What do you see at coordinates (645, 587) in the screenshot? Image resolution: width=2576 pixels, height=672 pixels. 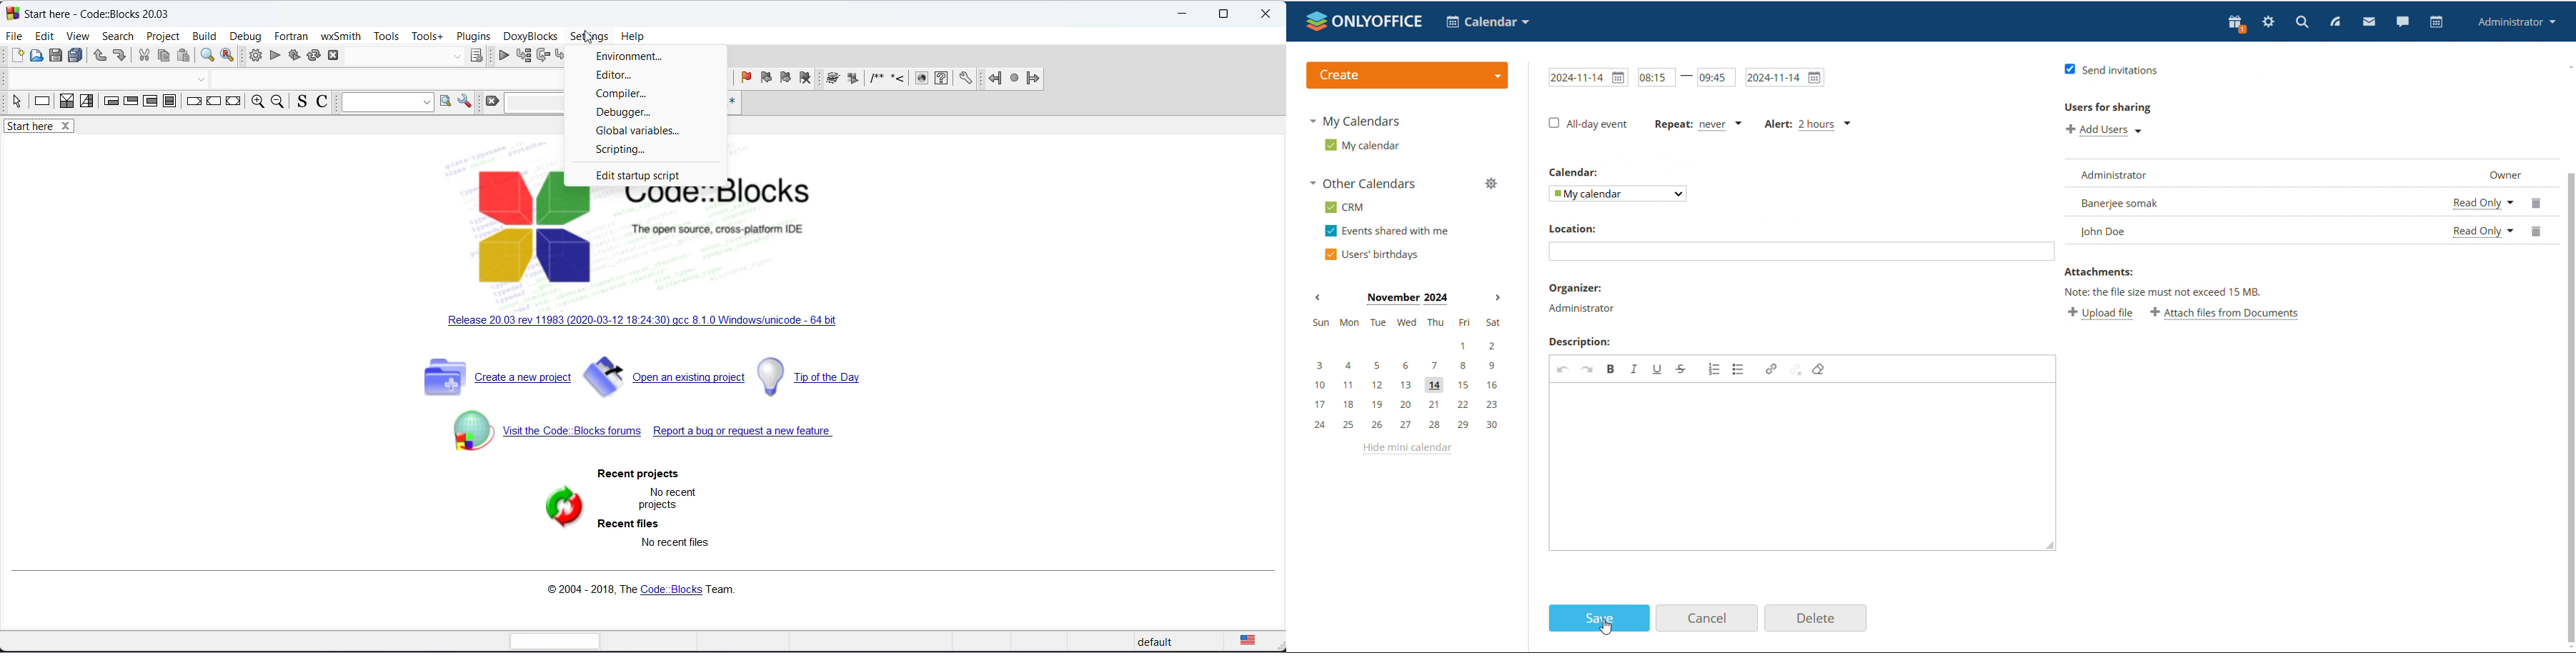 I see `copyright info` at bounding box center [645, 587].